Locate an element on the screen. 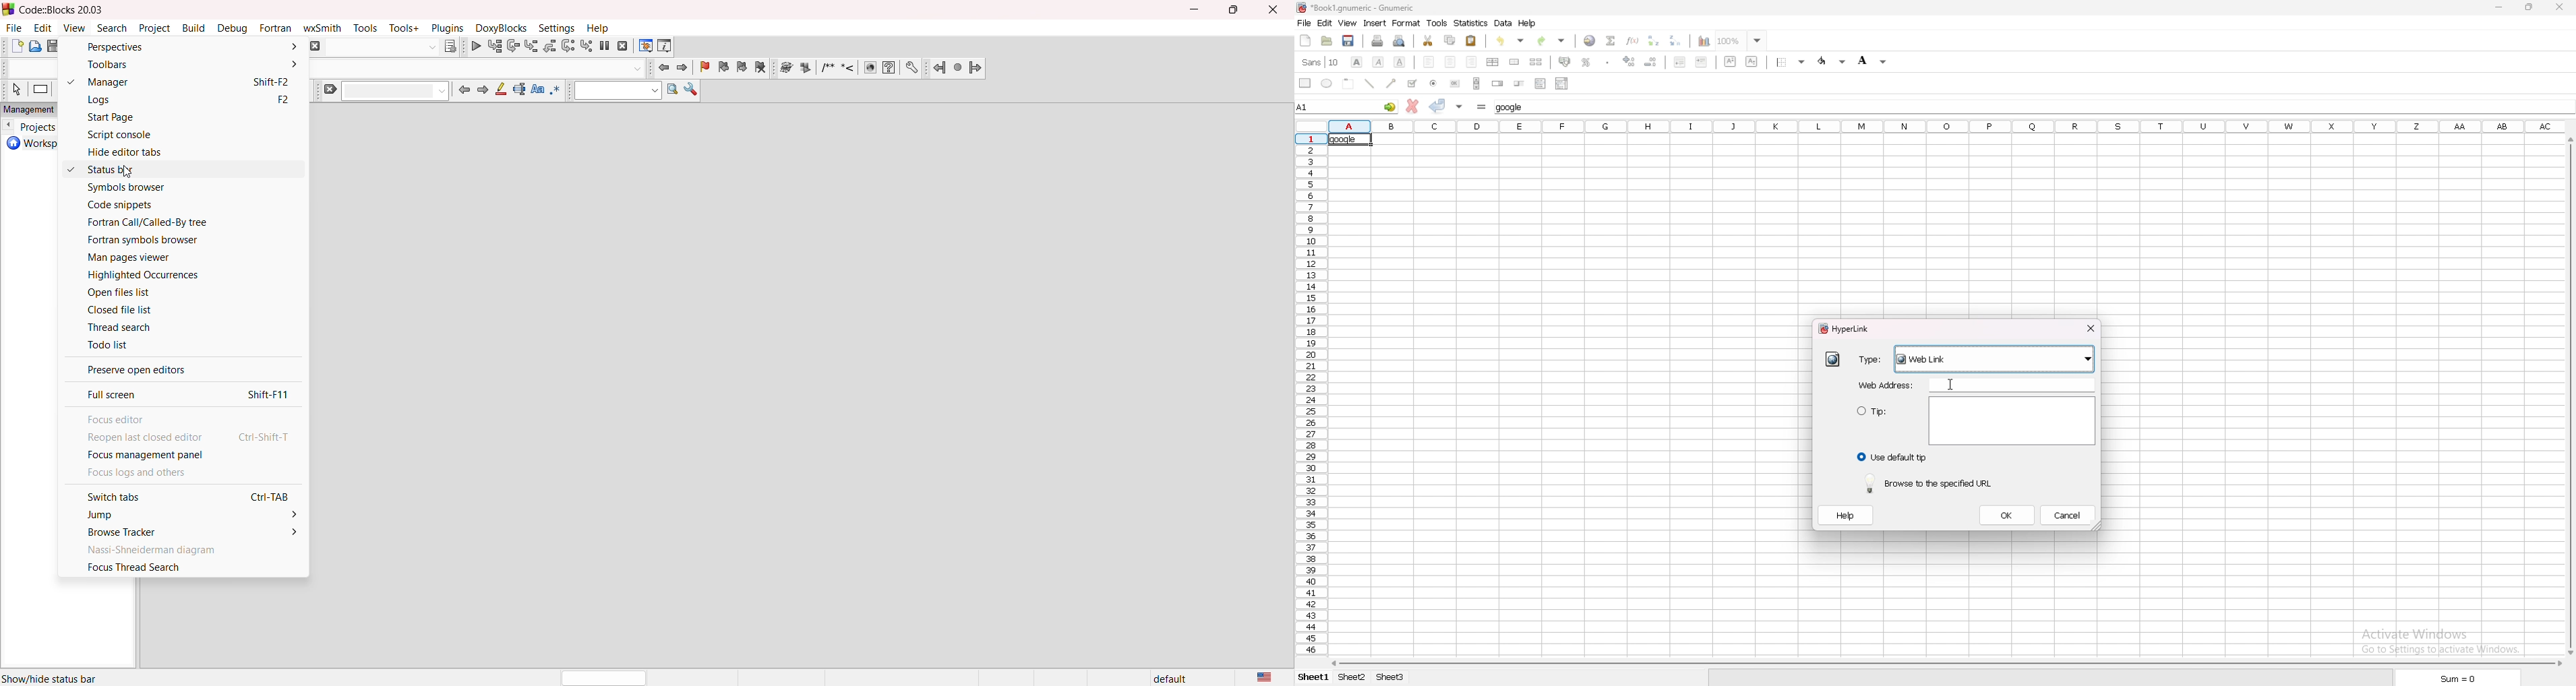  combo box is located at coordinates (1561, 83).